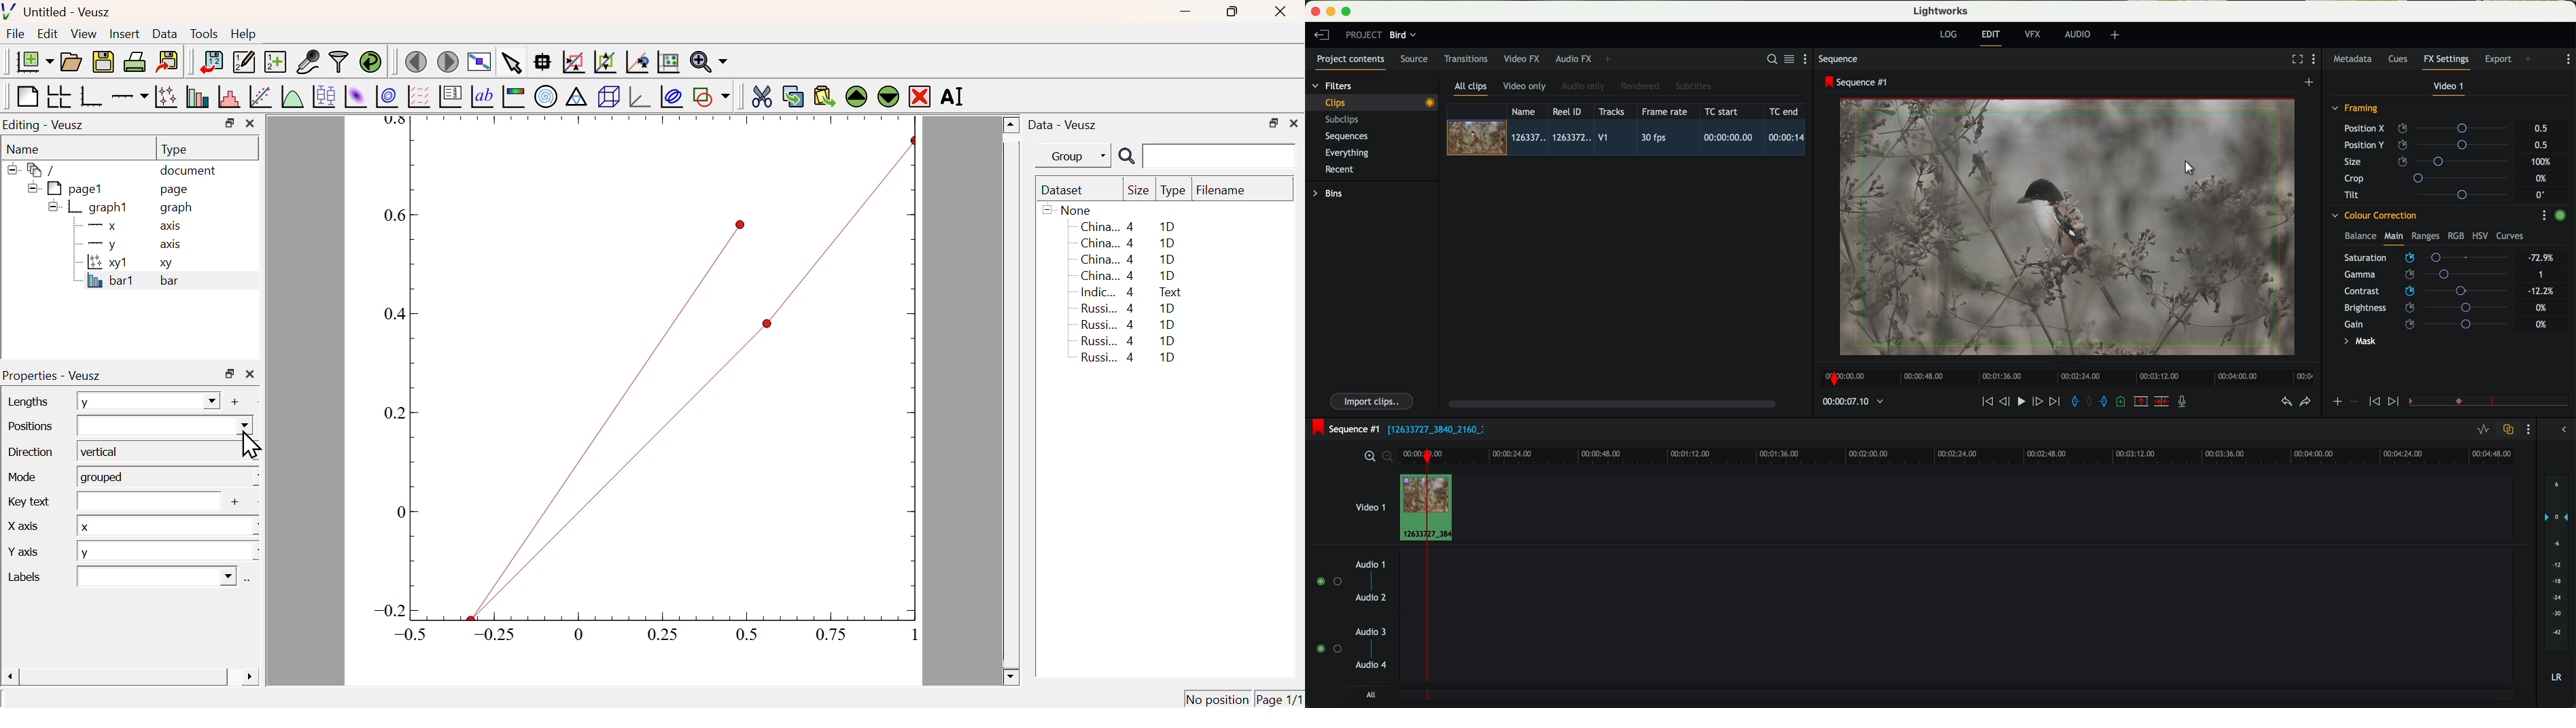 Image resolution: width=2576 pixels, height=728 pixels. I want to click on clear marks, so click(2090, 402).